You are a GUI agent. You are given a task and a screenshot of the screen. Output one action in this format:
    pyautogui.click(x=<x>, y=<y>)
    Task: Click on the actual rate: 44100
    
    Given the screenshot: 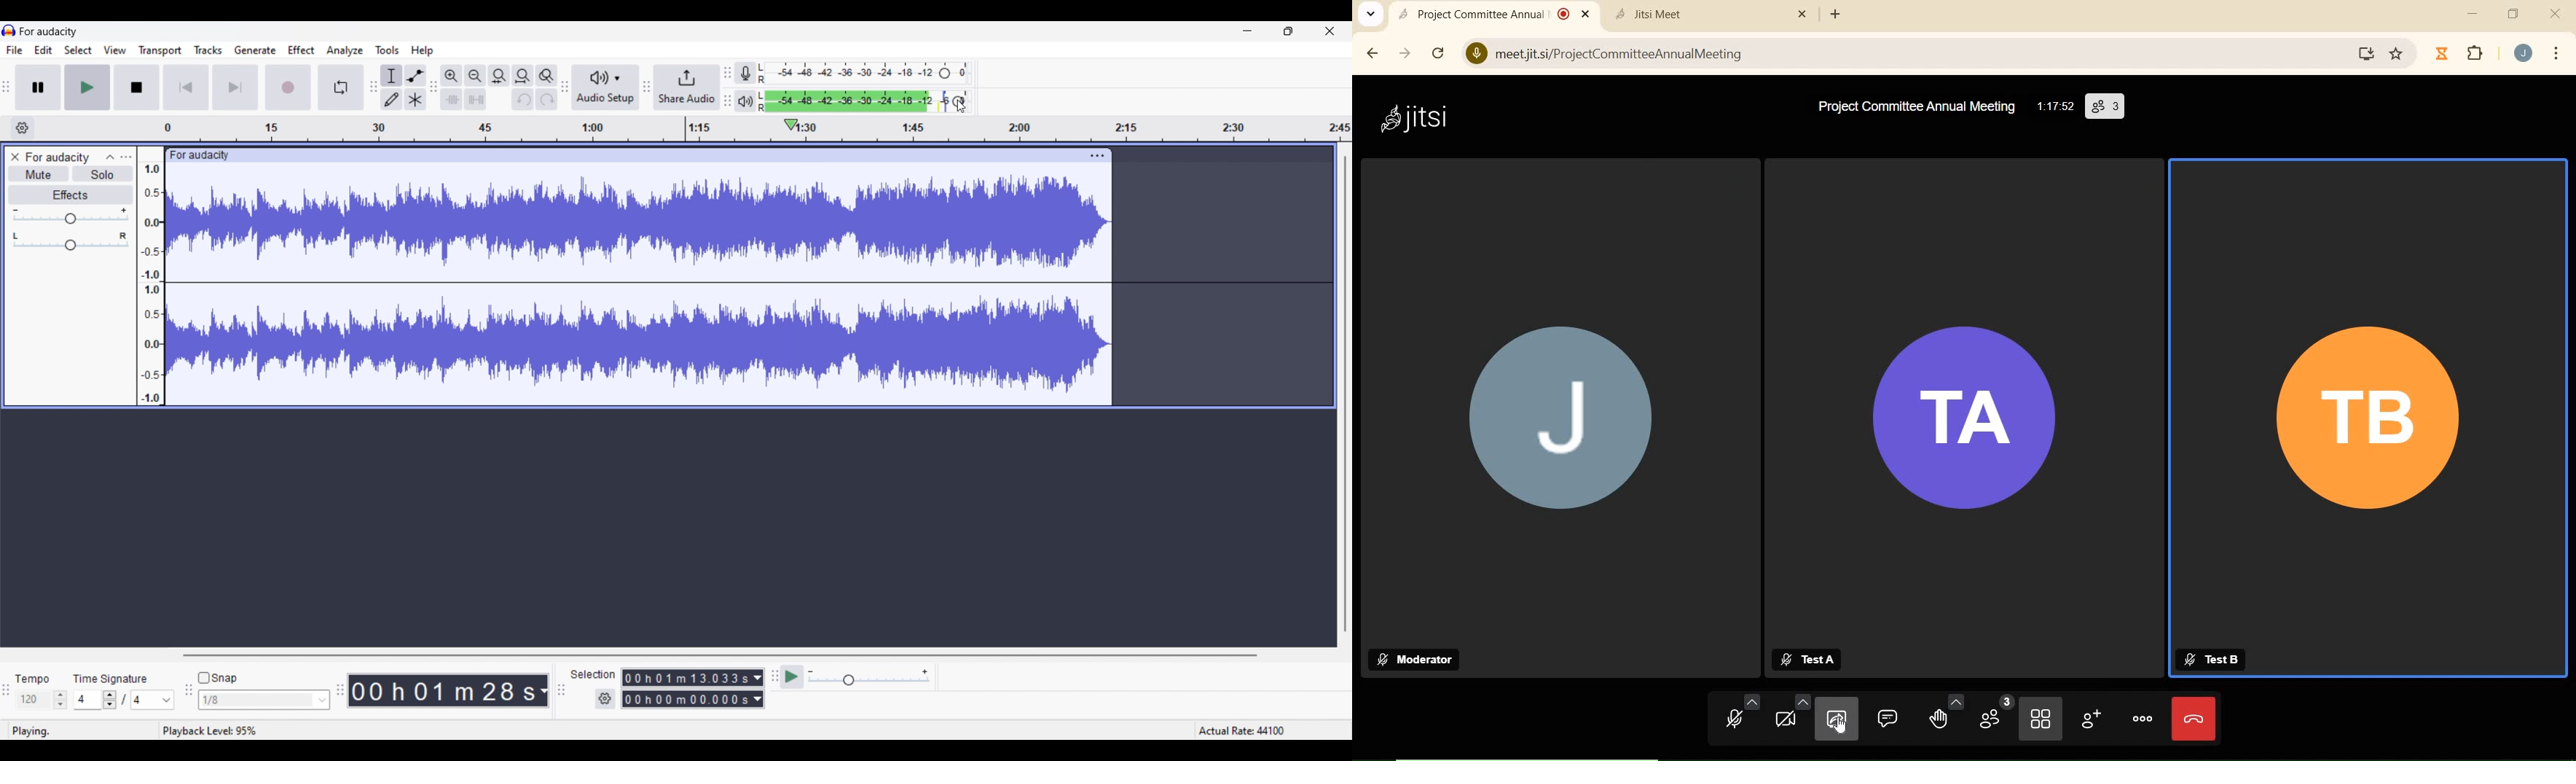 What is the action you would take?
    pyautogui.click(x=1241, y=731)
    